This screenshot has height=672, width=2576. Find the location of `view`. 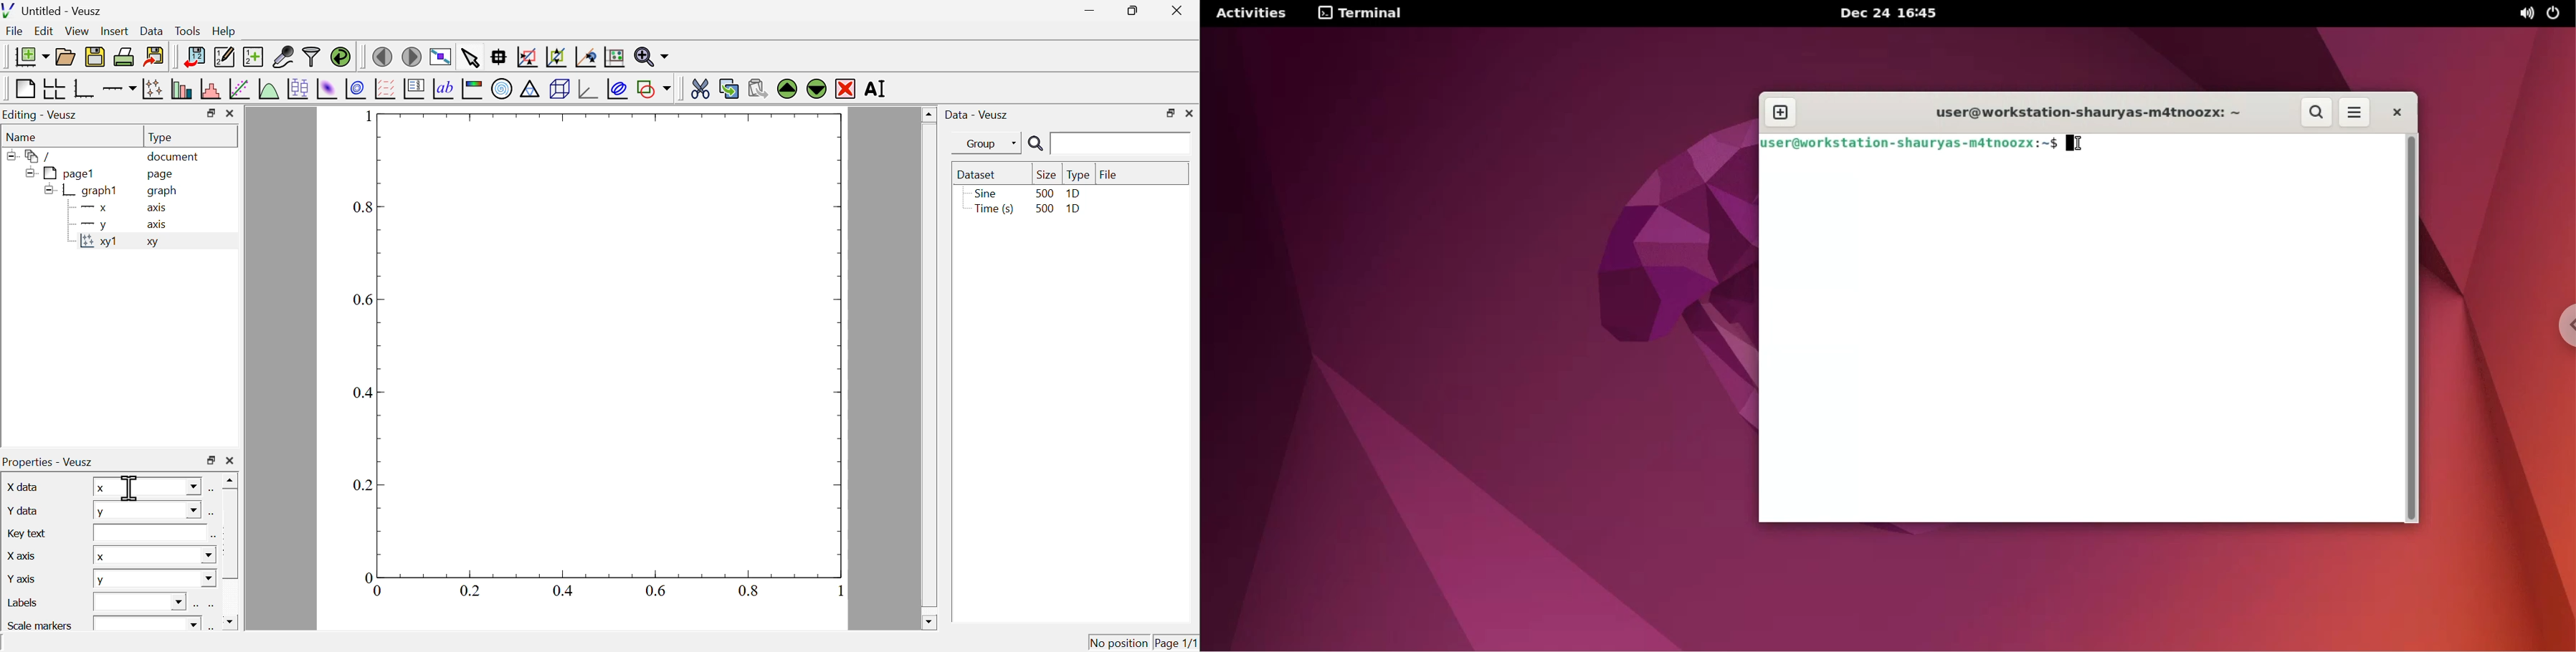

view is located at coordinates (78, 31).